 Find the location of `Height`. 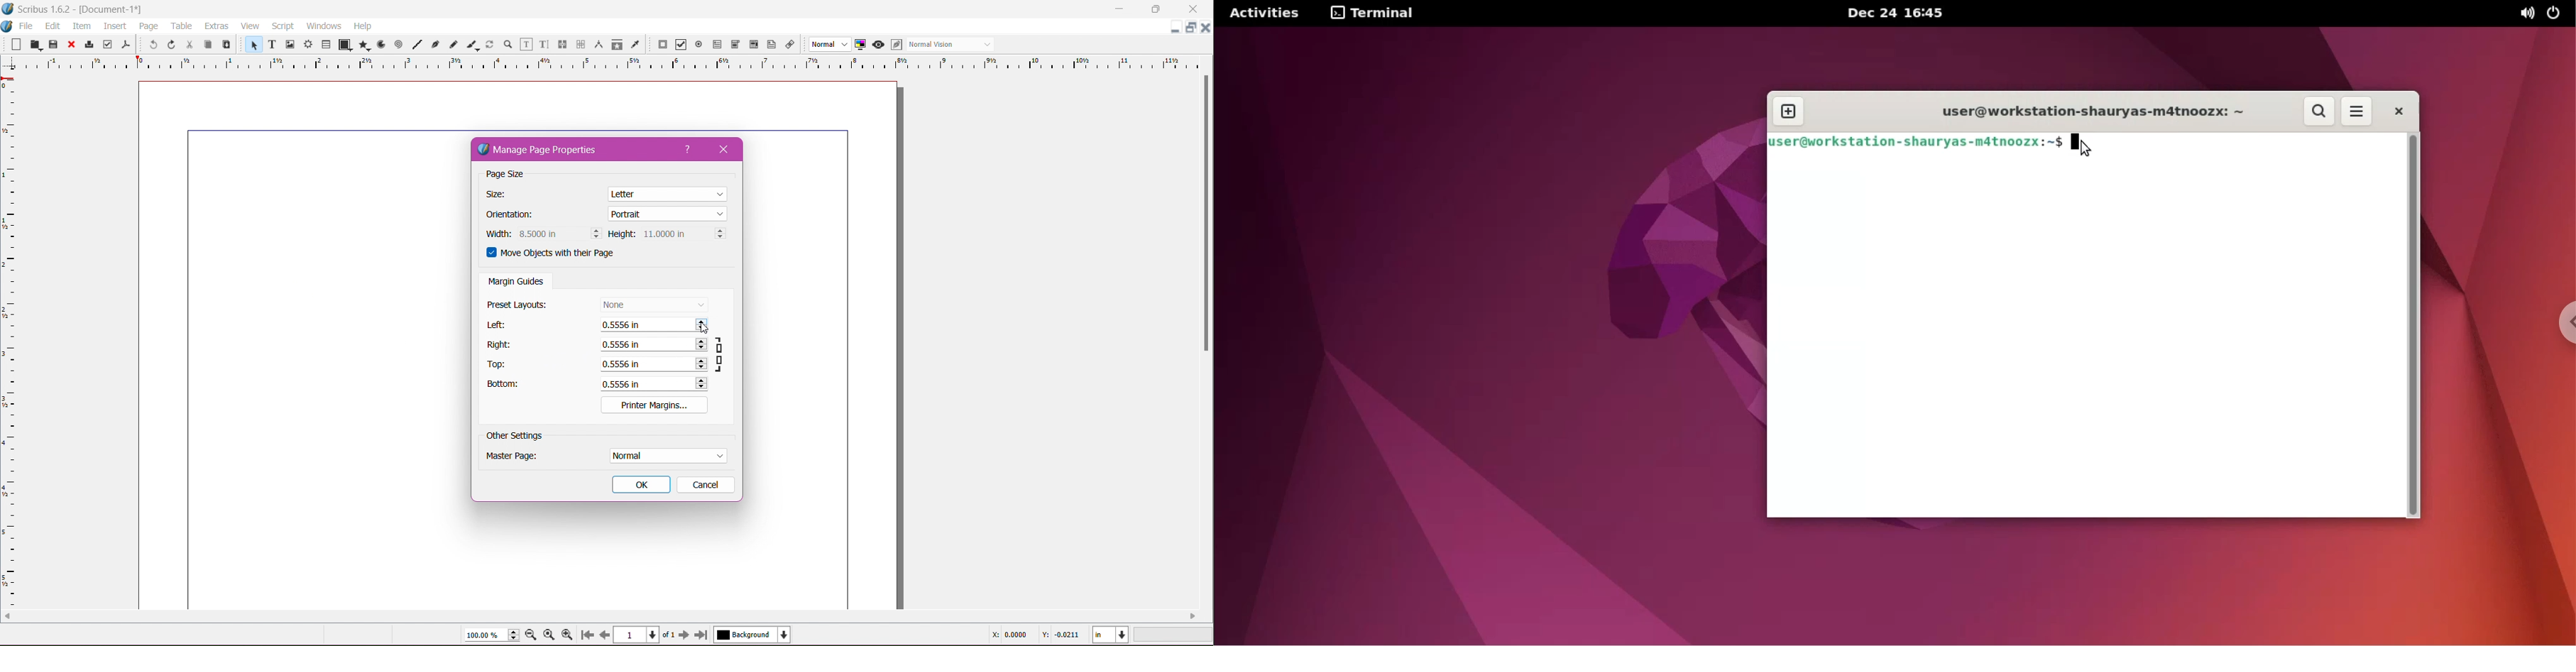

Height is located at coordinates (622, 235).